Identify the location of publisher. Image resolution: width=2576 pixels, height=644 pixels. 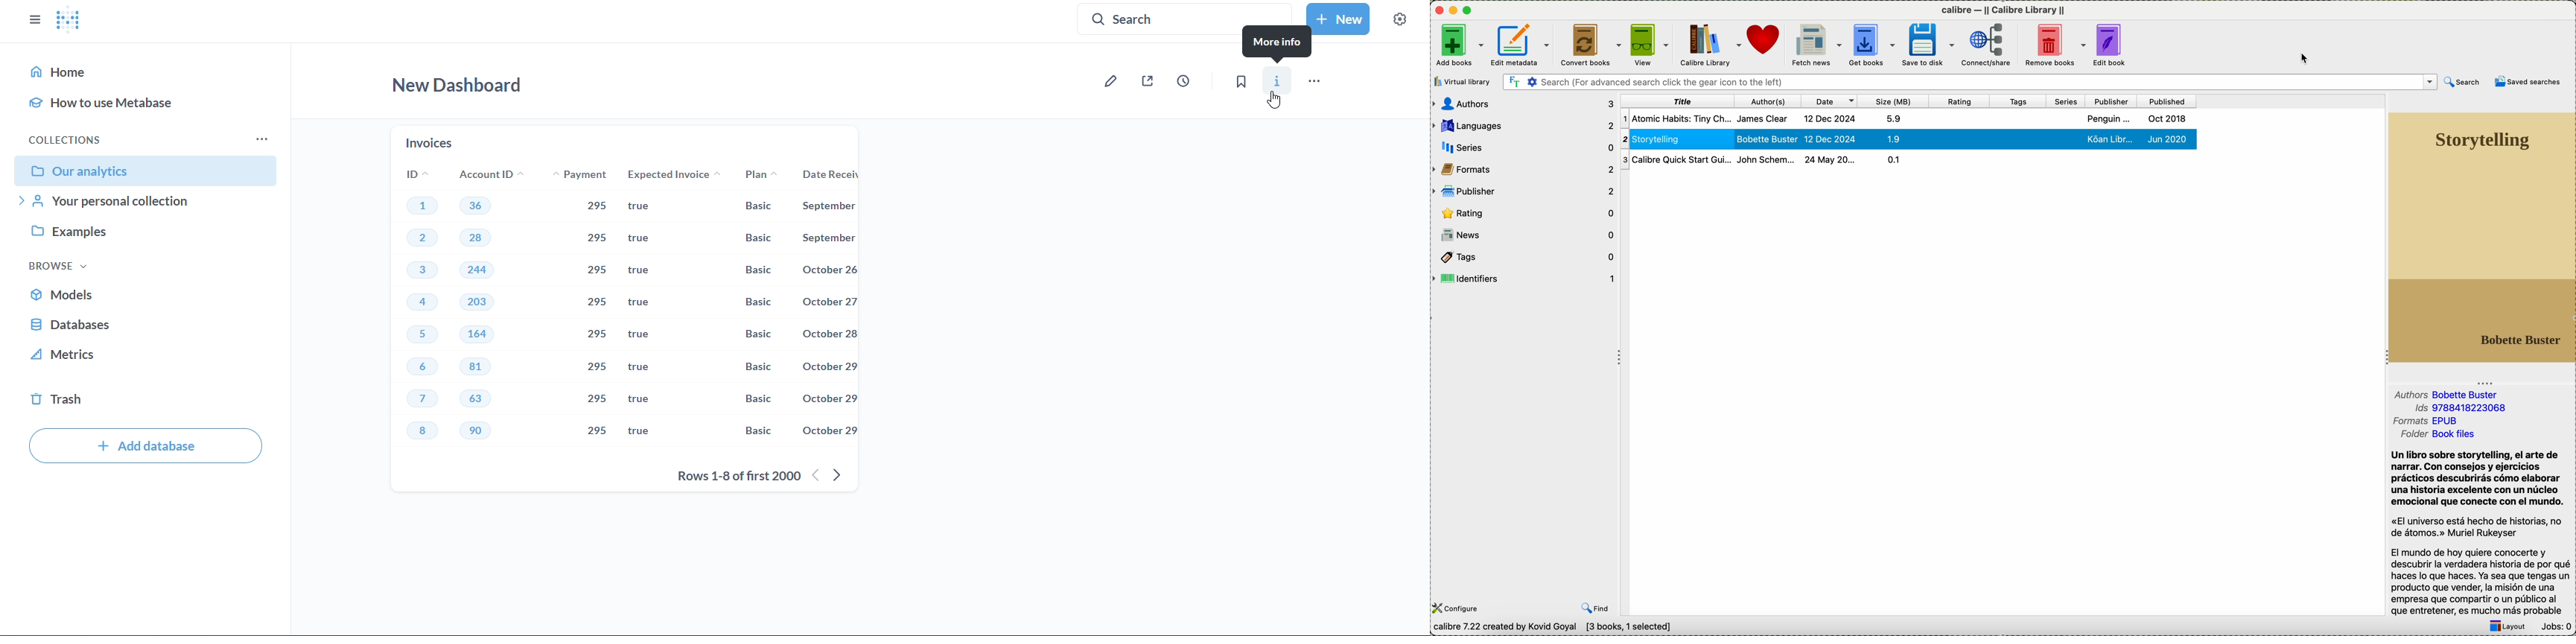
(1526, 190).